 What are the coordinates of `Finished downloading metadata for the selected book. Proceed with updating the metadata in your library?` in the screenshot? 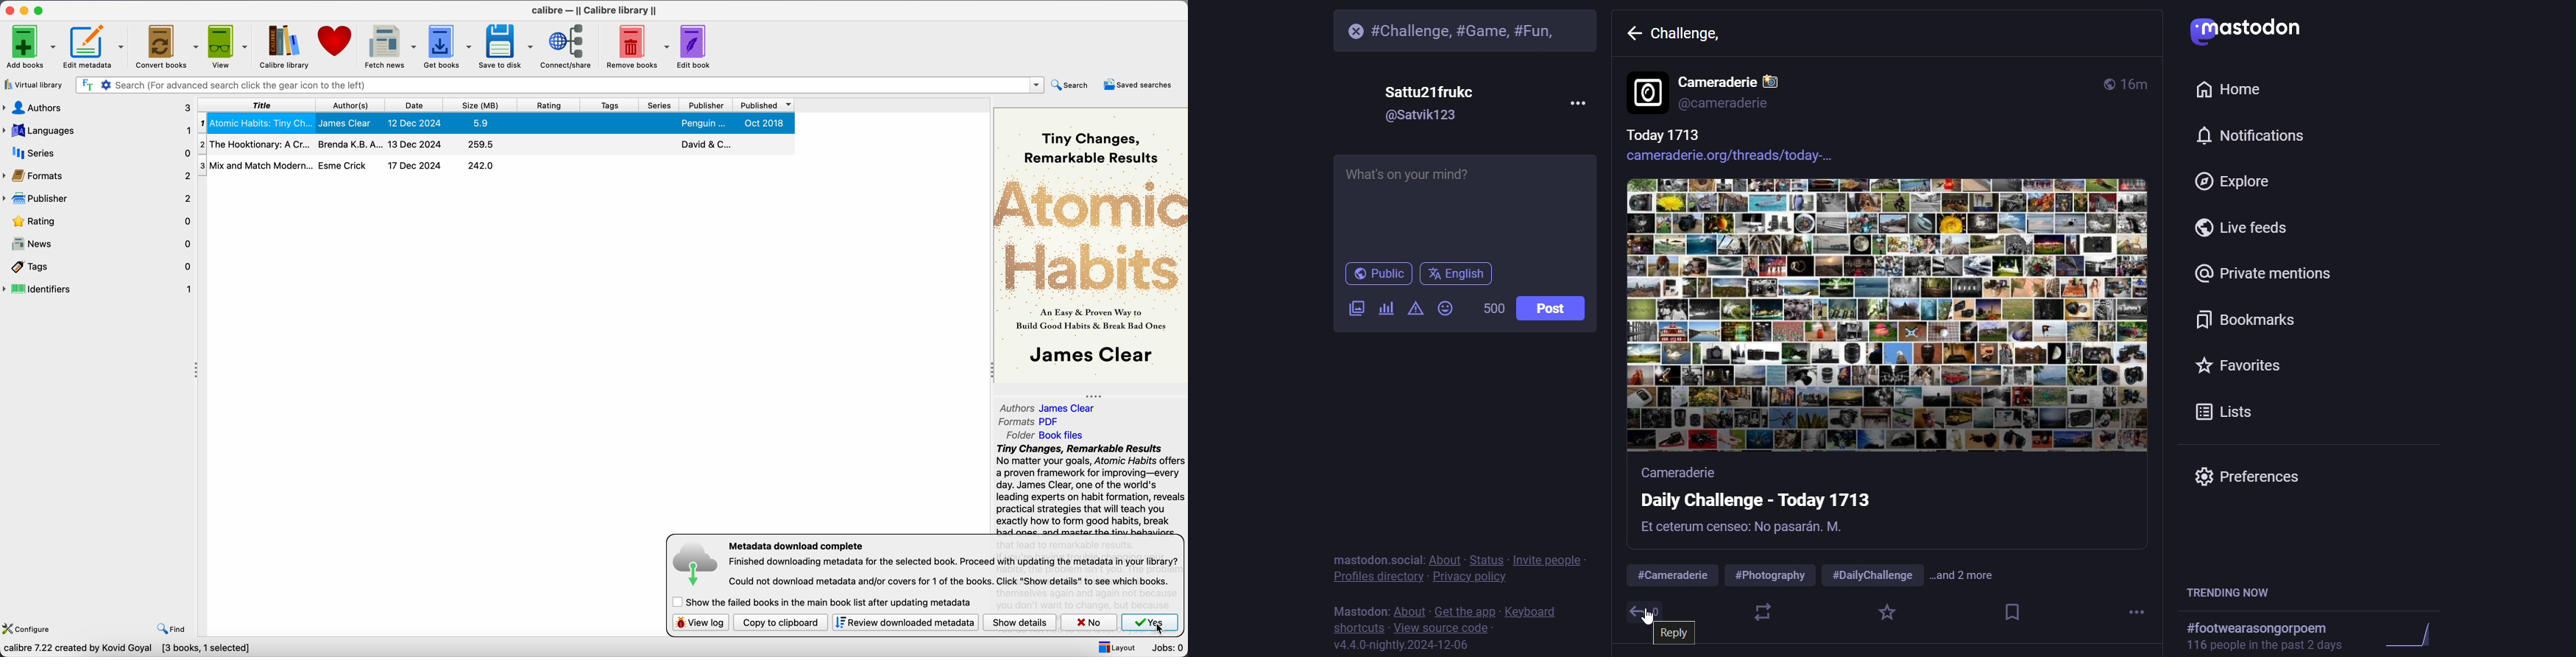 It's located at (954, 562).